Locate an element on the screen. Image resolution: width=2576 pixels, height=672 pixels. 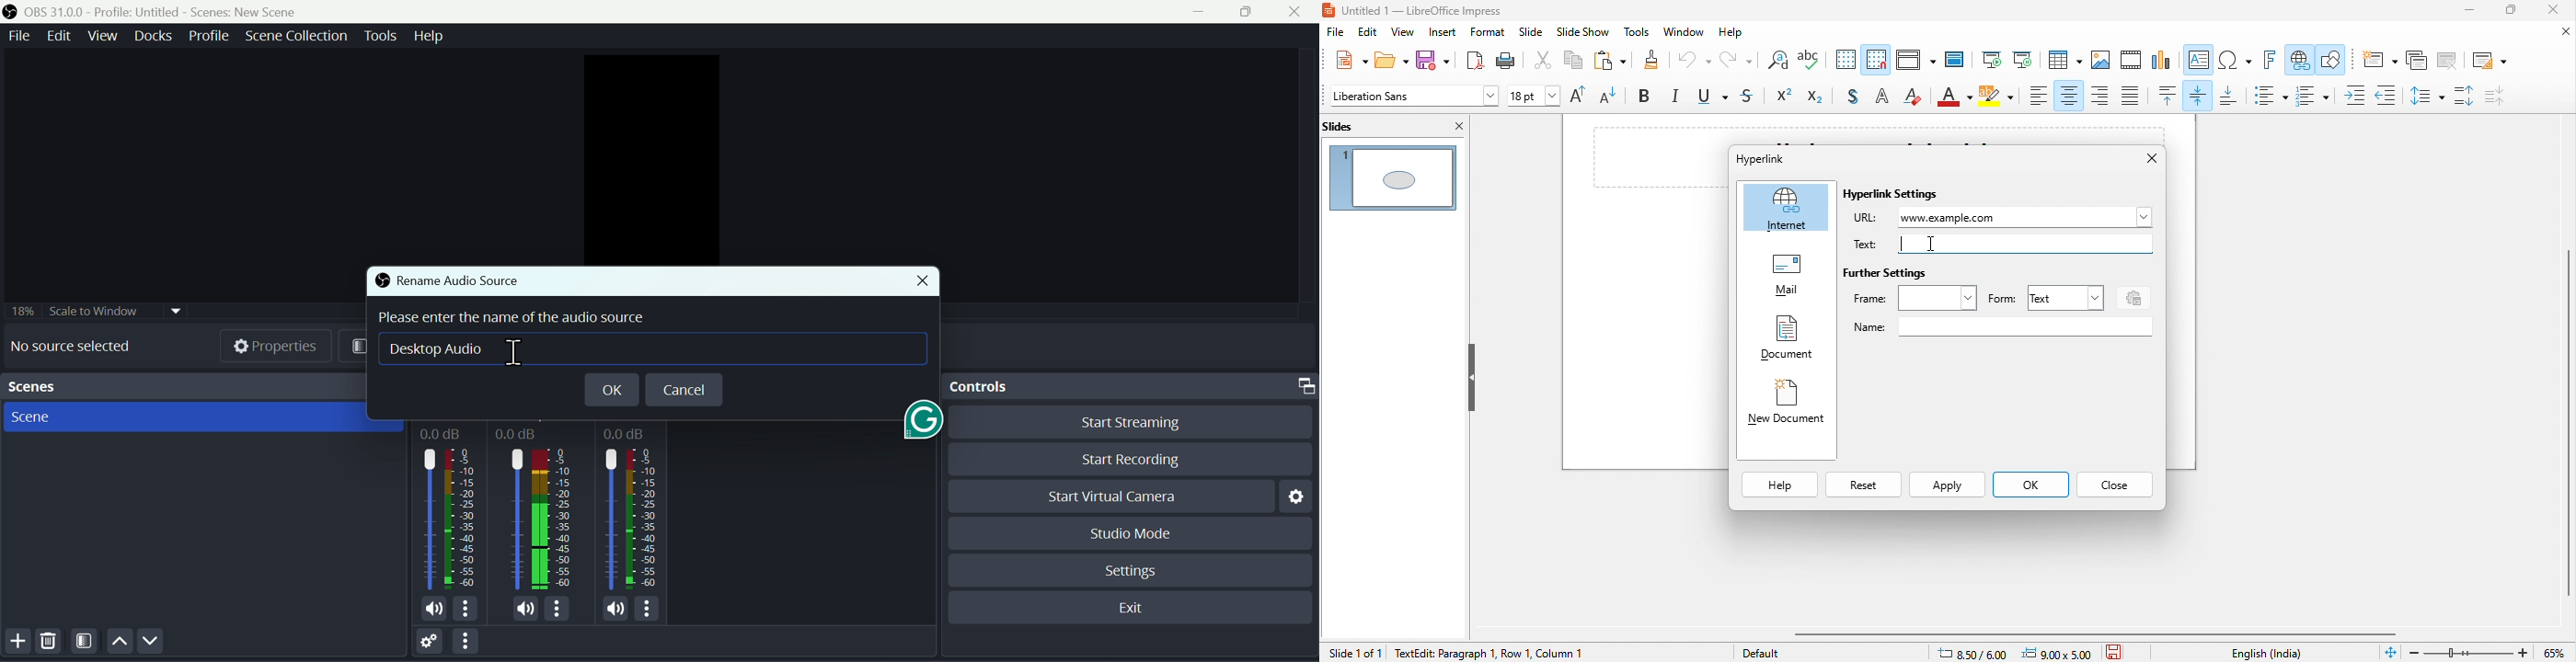
text language is located at coordinates (2269, 653).